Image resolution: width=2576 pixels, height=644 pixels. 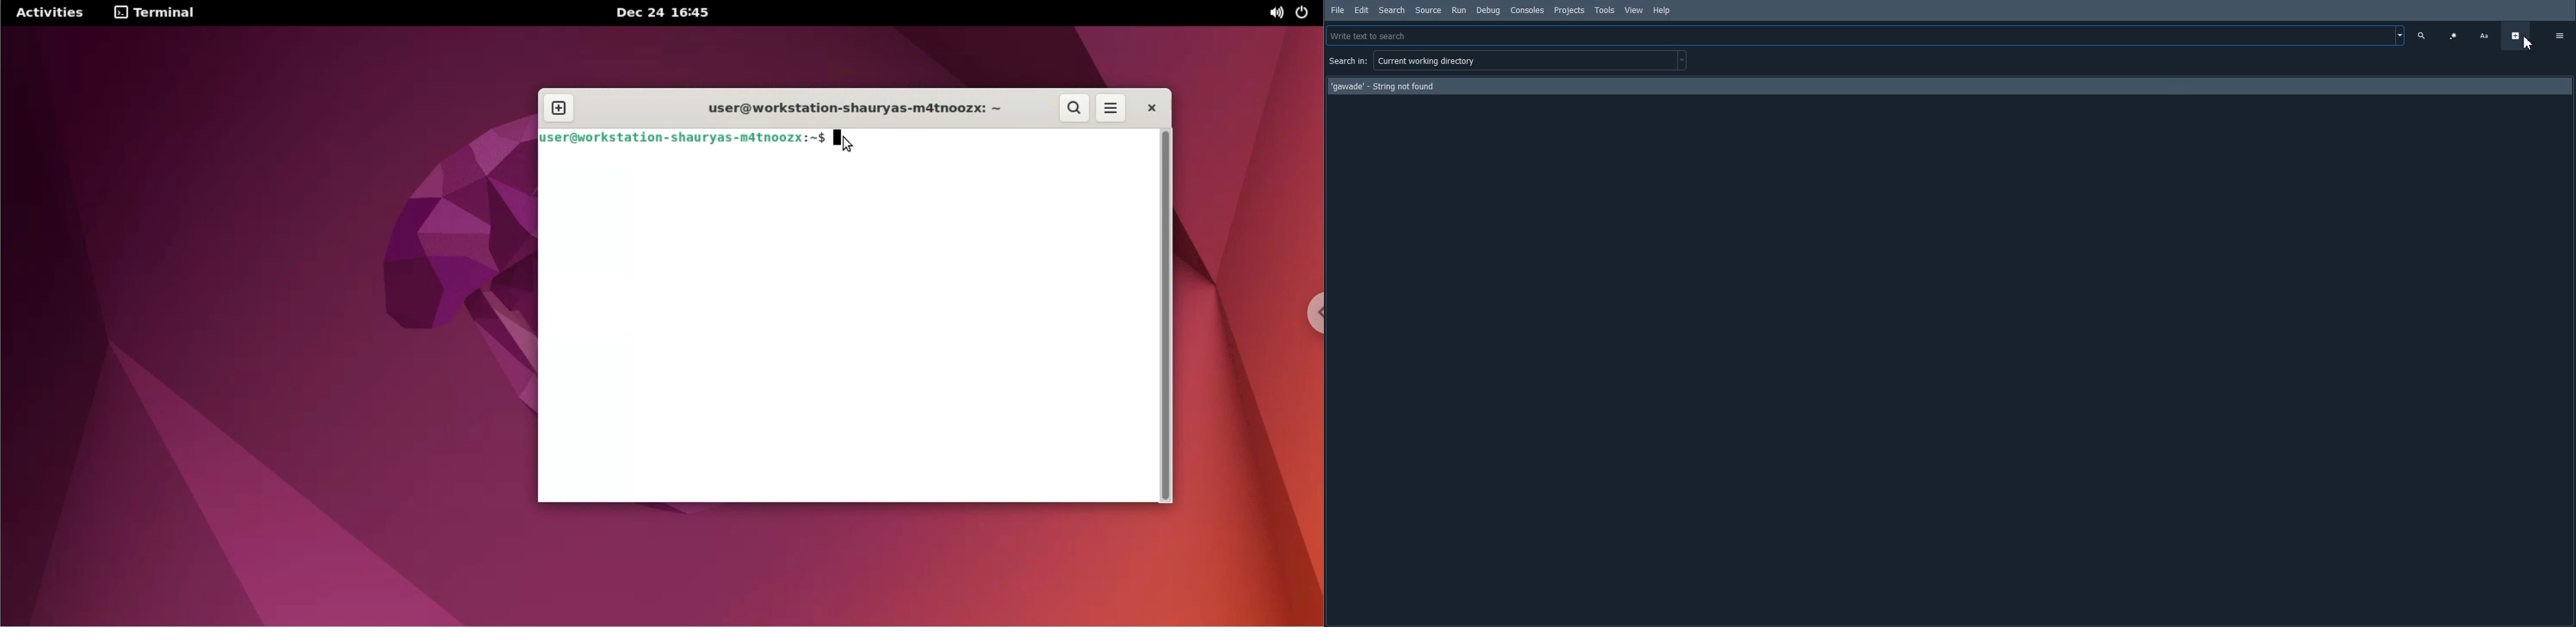 What do you see at coordinates (1392, 10) in the screenshot?
I see `Search` at bounding box center [1392, 10].